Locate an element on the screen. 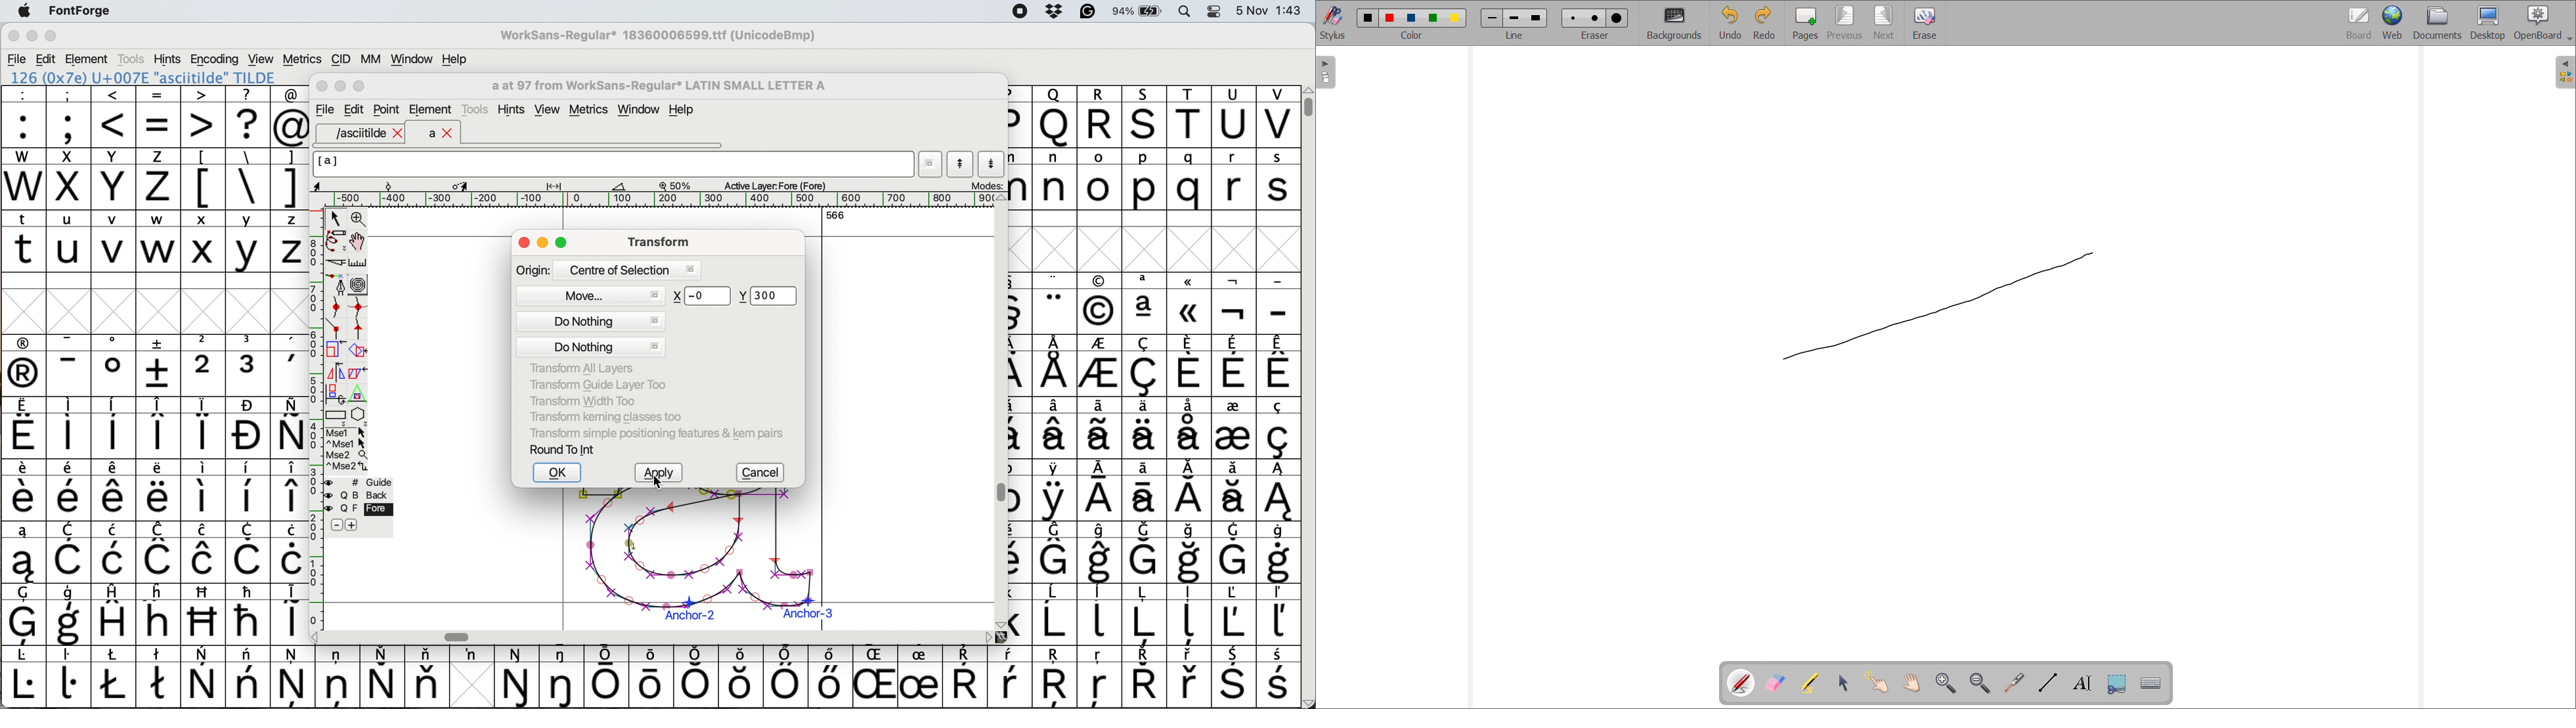  draw lines is located at coordinates (2048, 683).